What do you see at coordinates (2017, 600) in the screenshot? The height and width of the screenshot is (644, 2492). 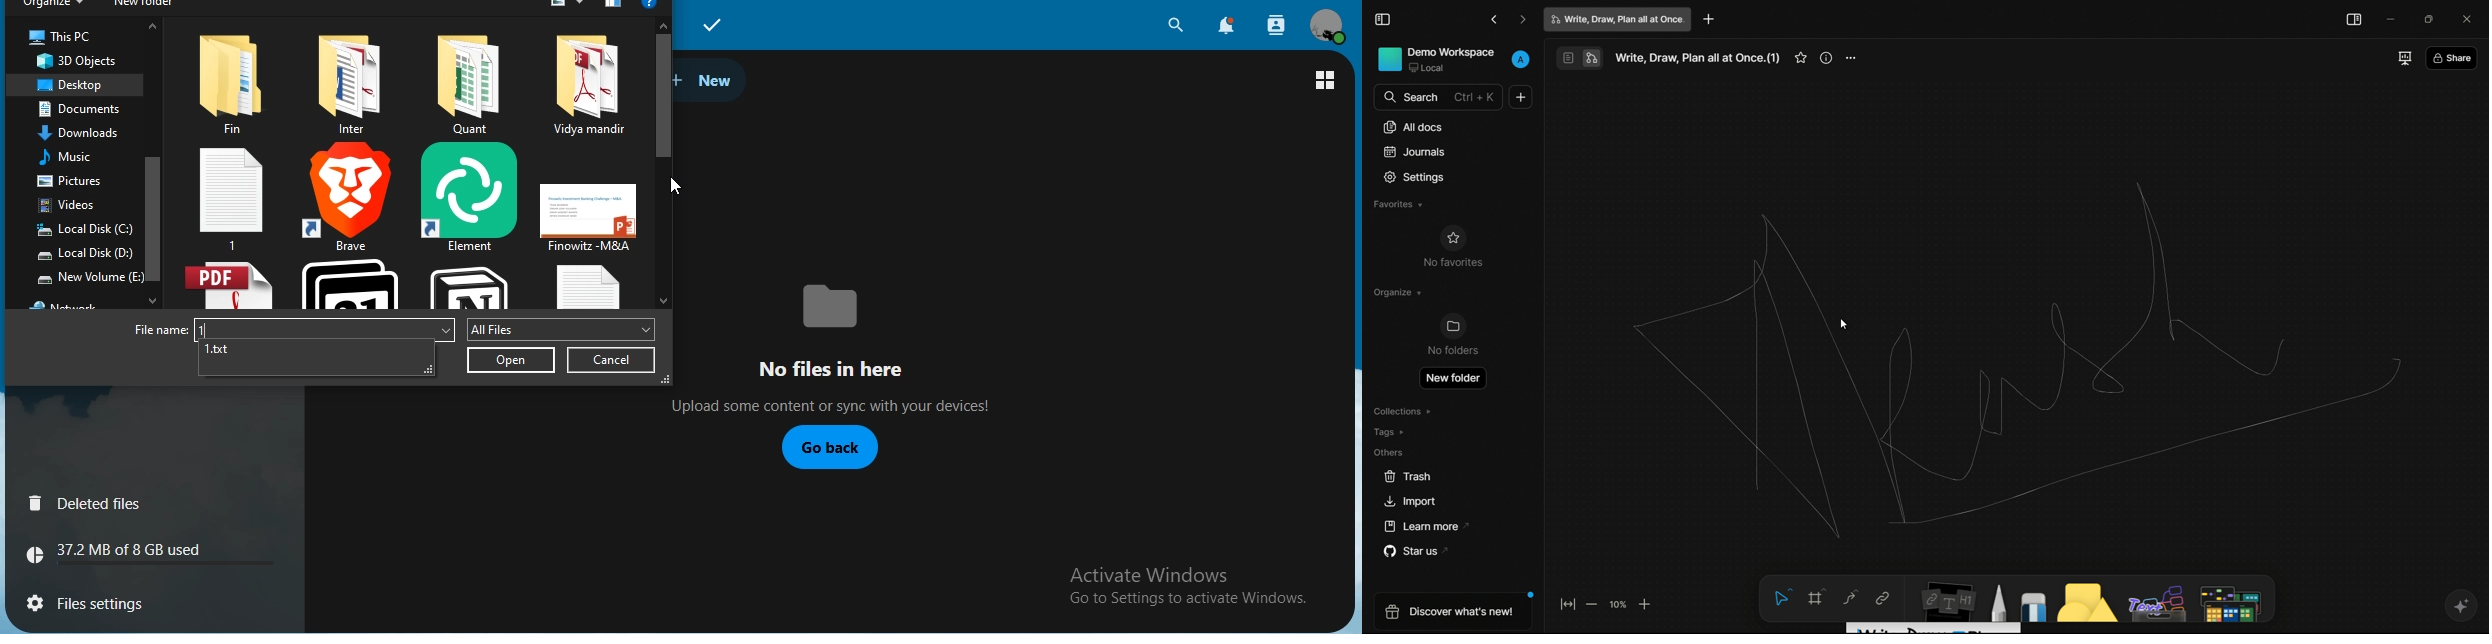 I see `draw` at bounding box center [2017, 600].